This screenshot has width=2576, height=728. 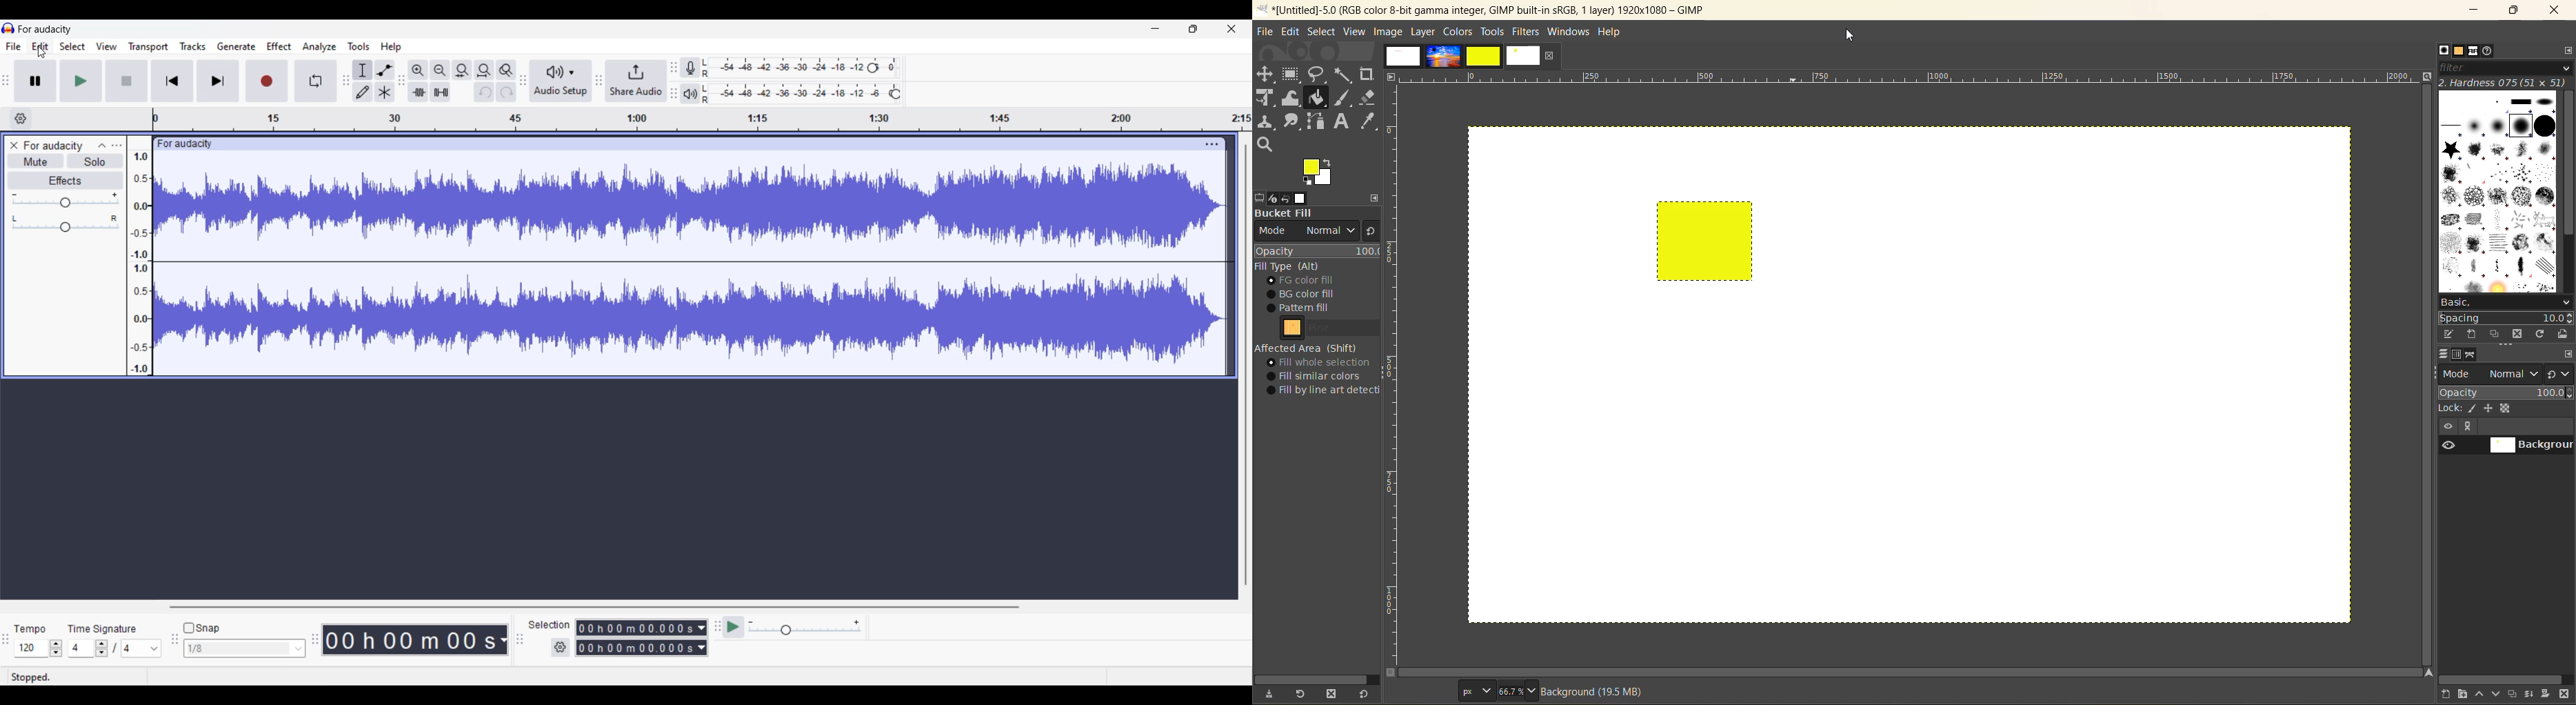 I want to click on opacity, so click(x=2506, y=393).